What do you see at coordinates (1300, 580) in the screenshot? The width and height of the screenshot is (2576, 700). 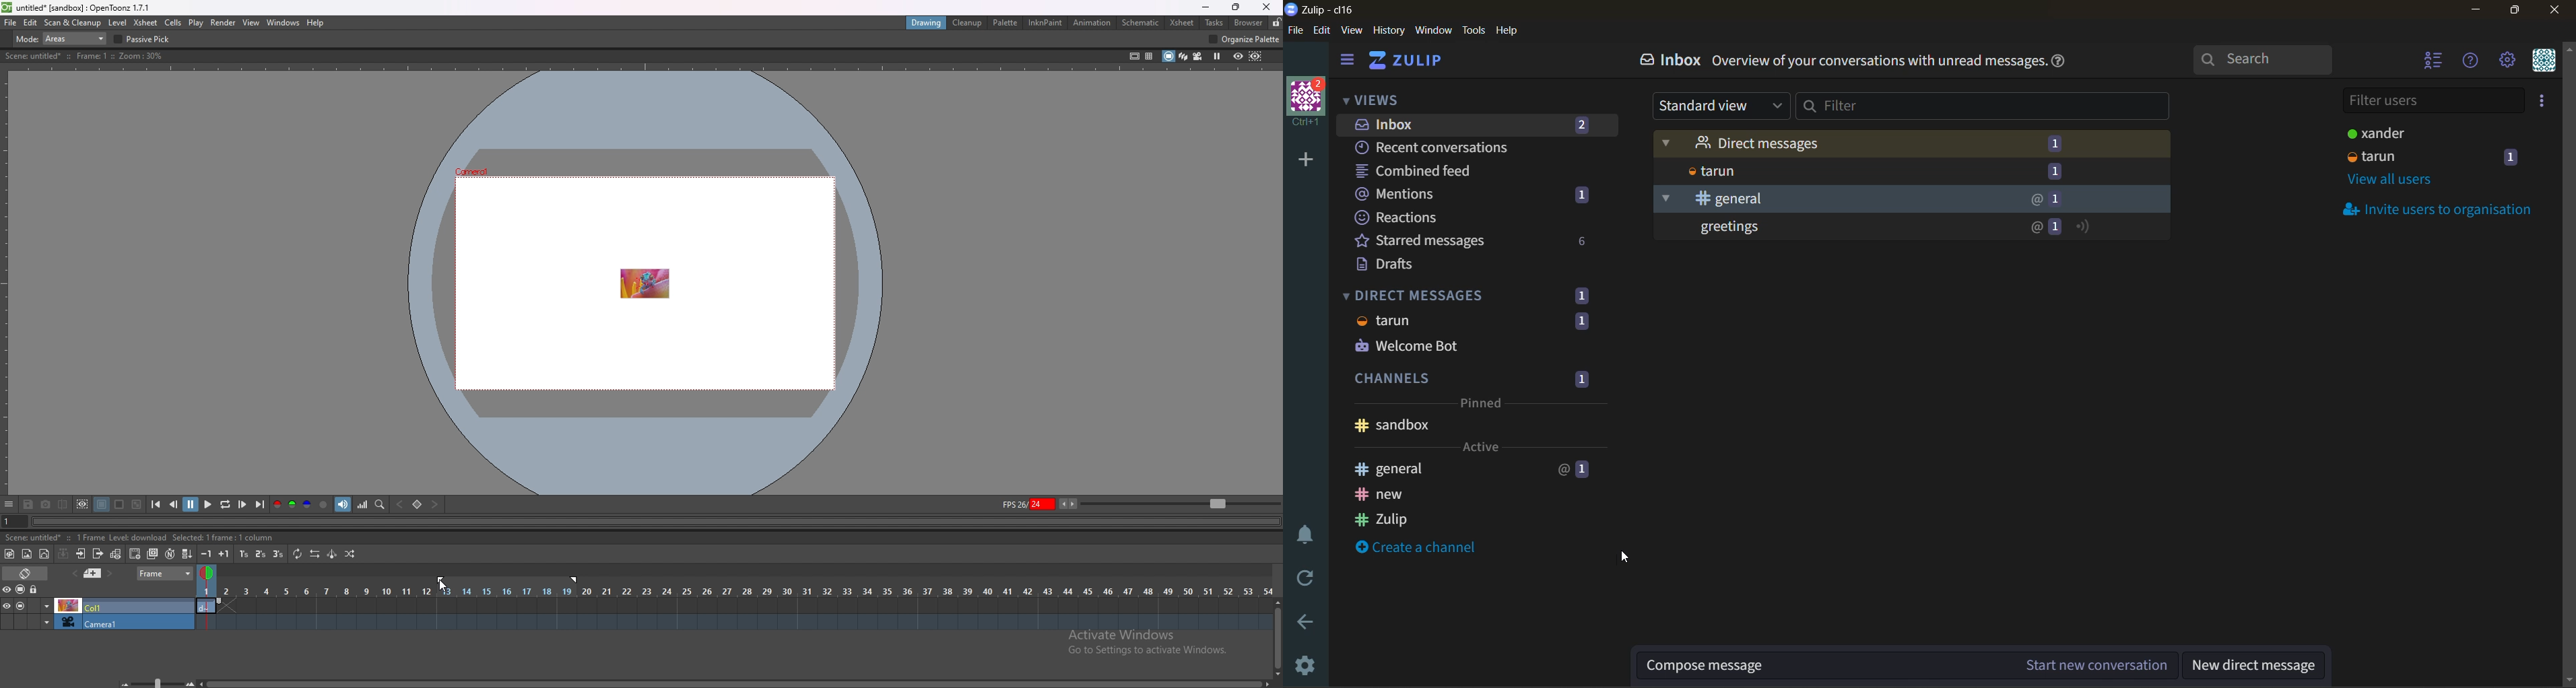 I see `reload` at bounding box center [1300, 580].